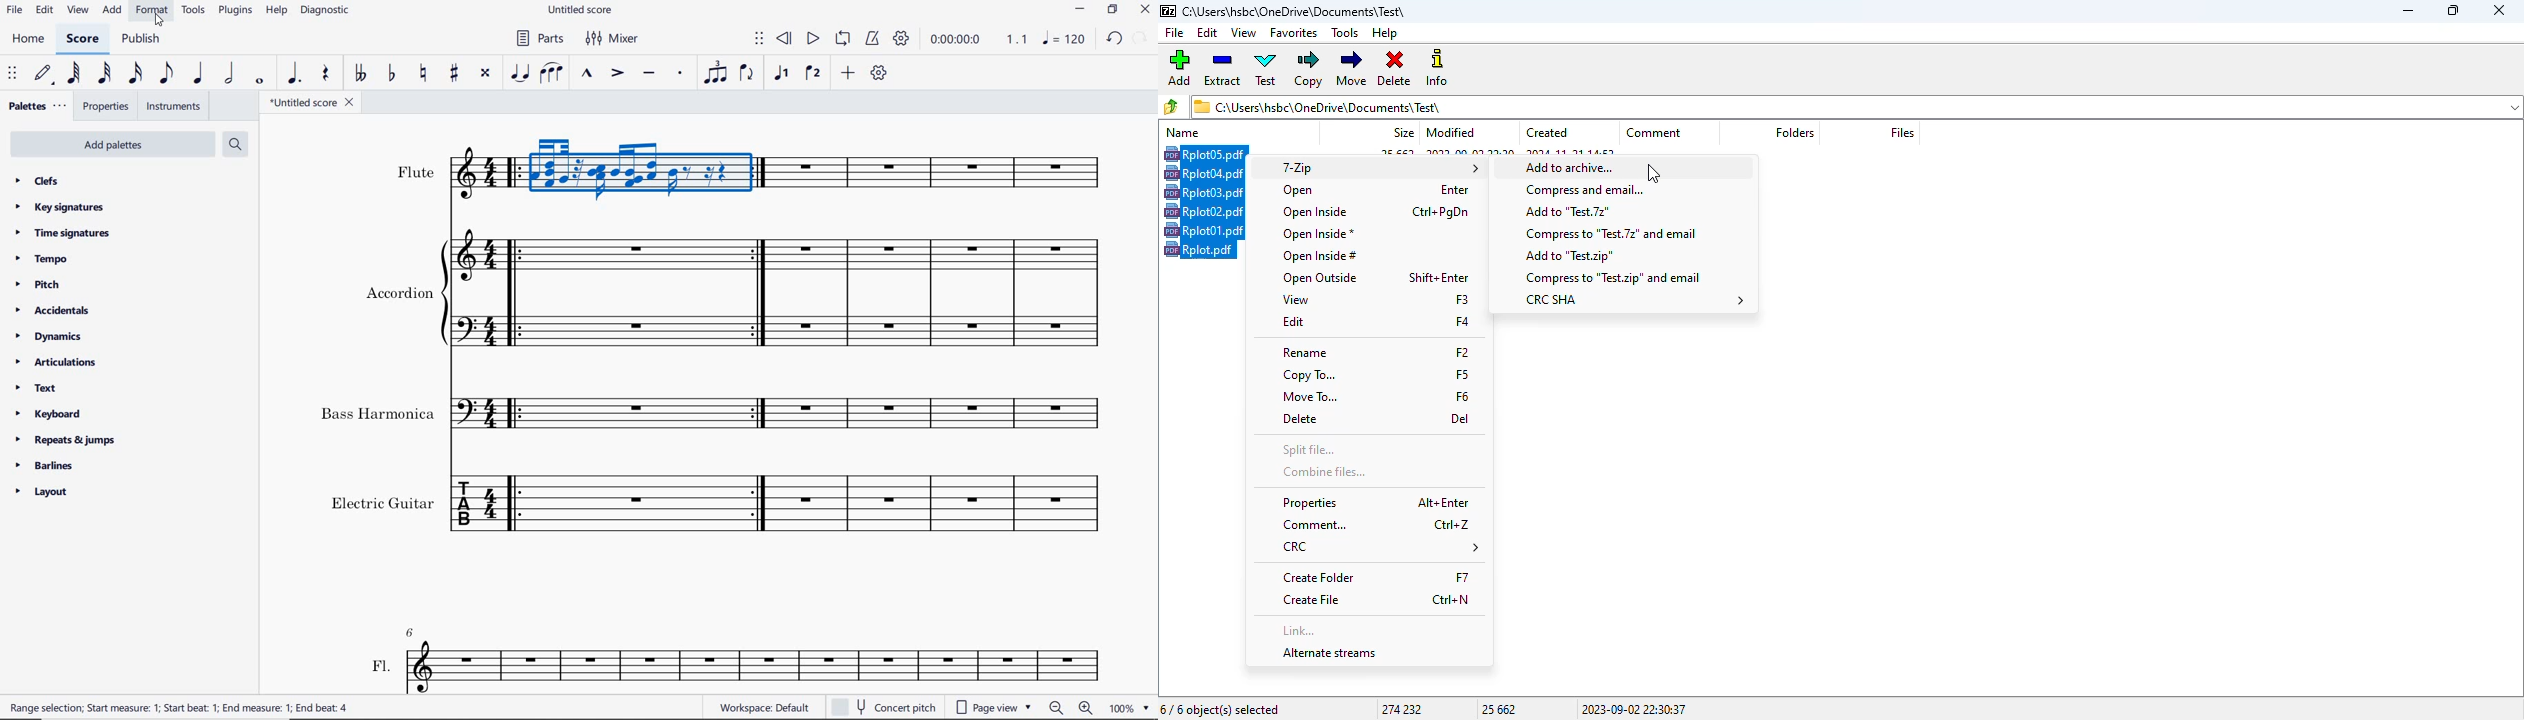 The width and height of the screenshot is (2548, 728). I want to click on barlines, so click(43, 465).